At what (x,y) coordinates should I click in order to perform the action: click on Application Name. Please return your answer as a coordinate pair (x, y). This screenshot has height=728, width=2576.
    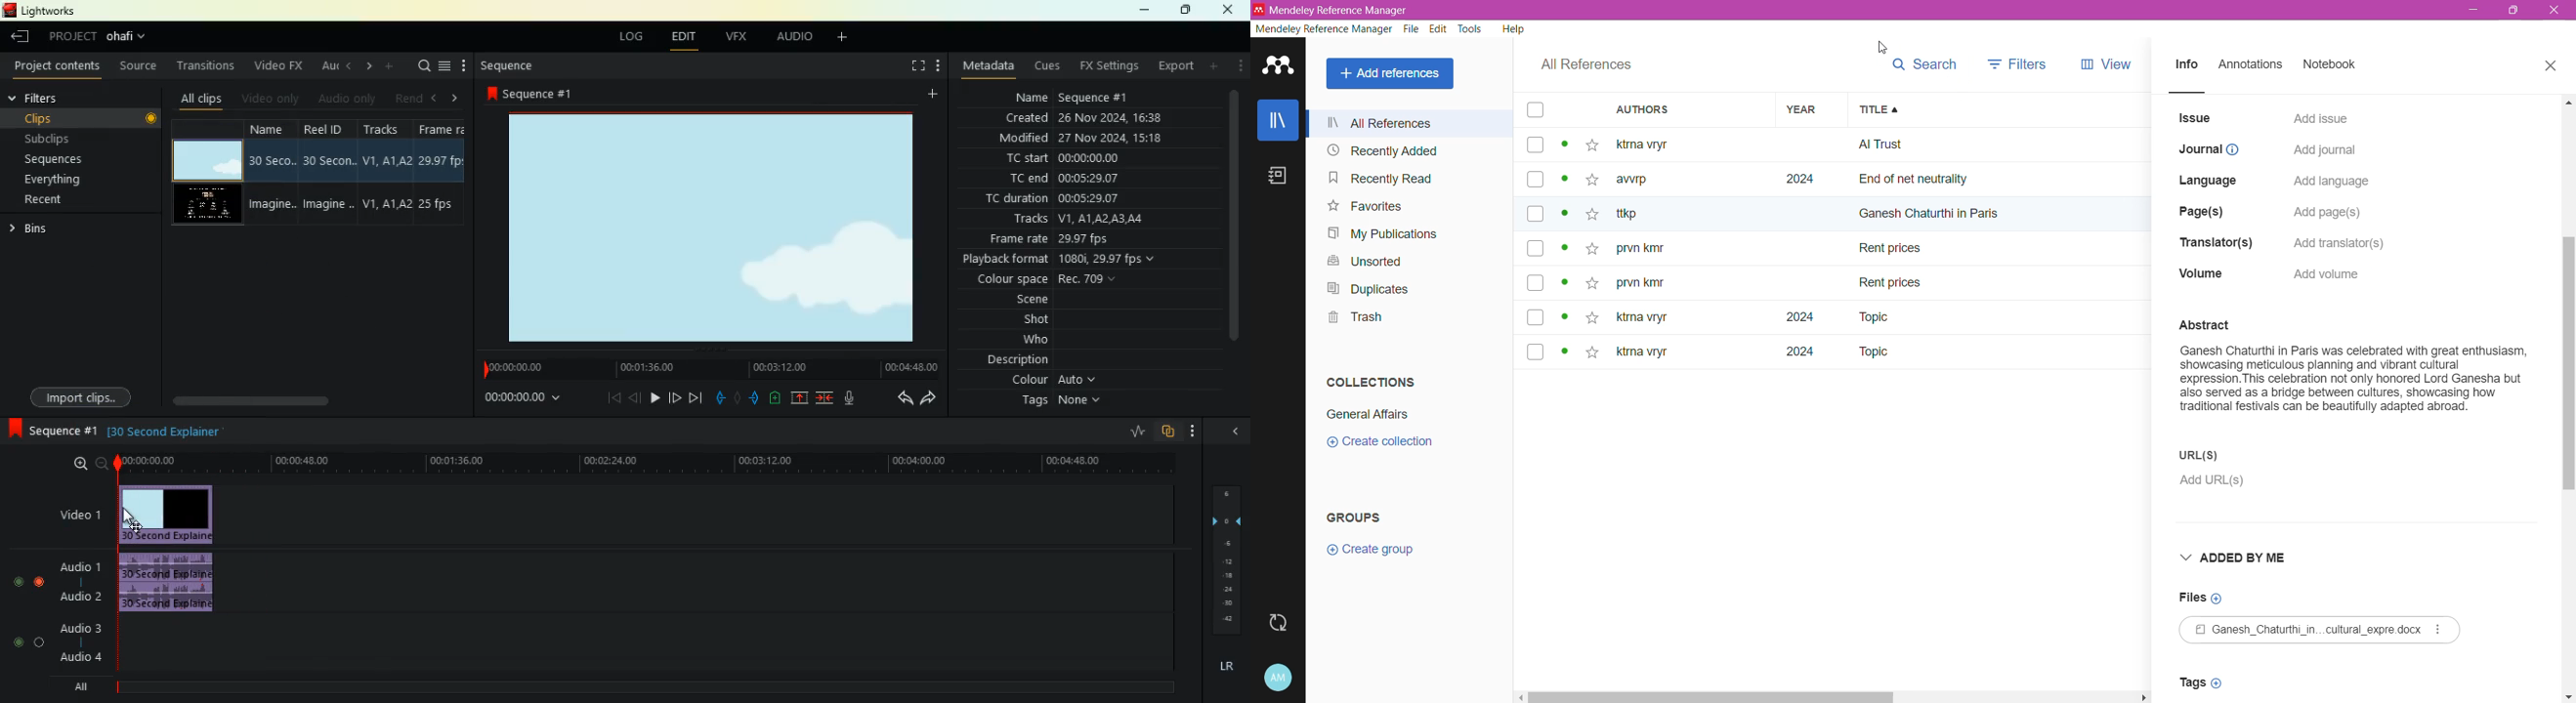
    Looking at the image, I should click on (1333, 10).